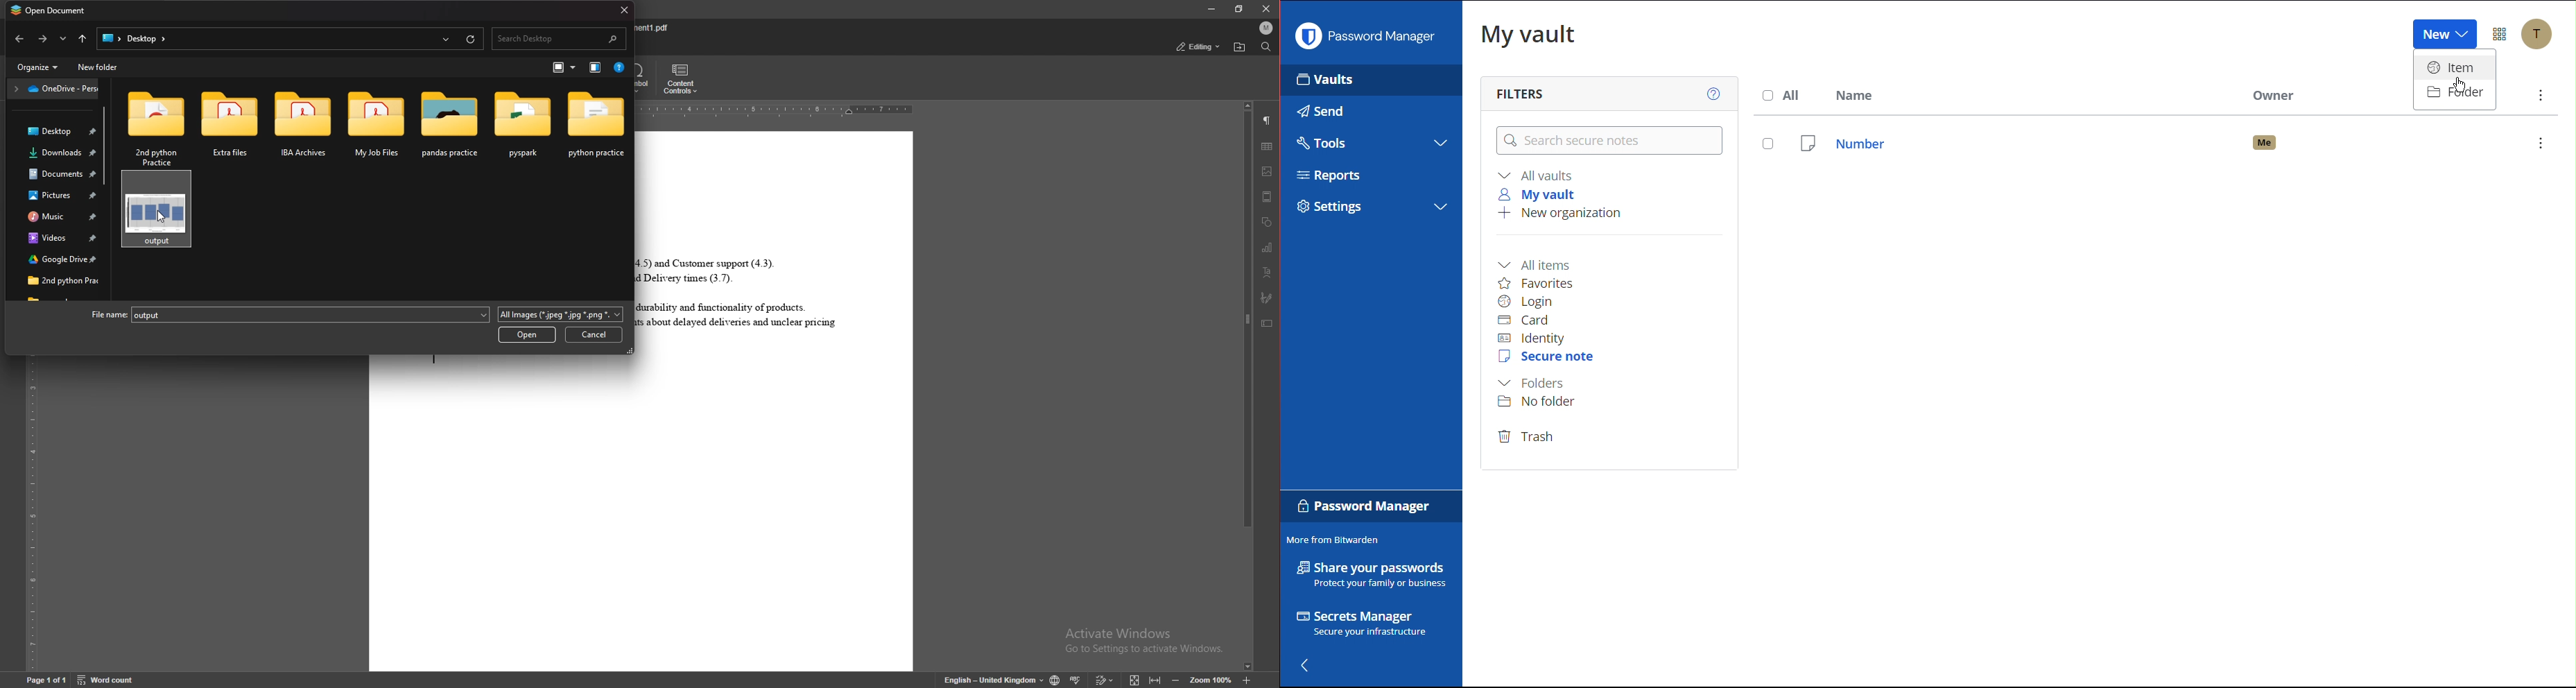 The image size is (2576, 700). I want to click on vertical scale, so click(32, 515).